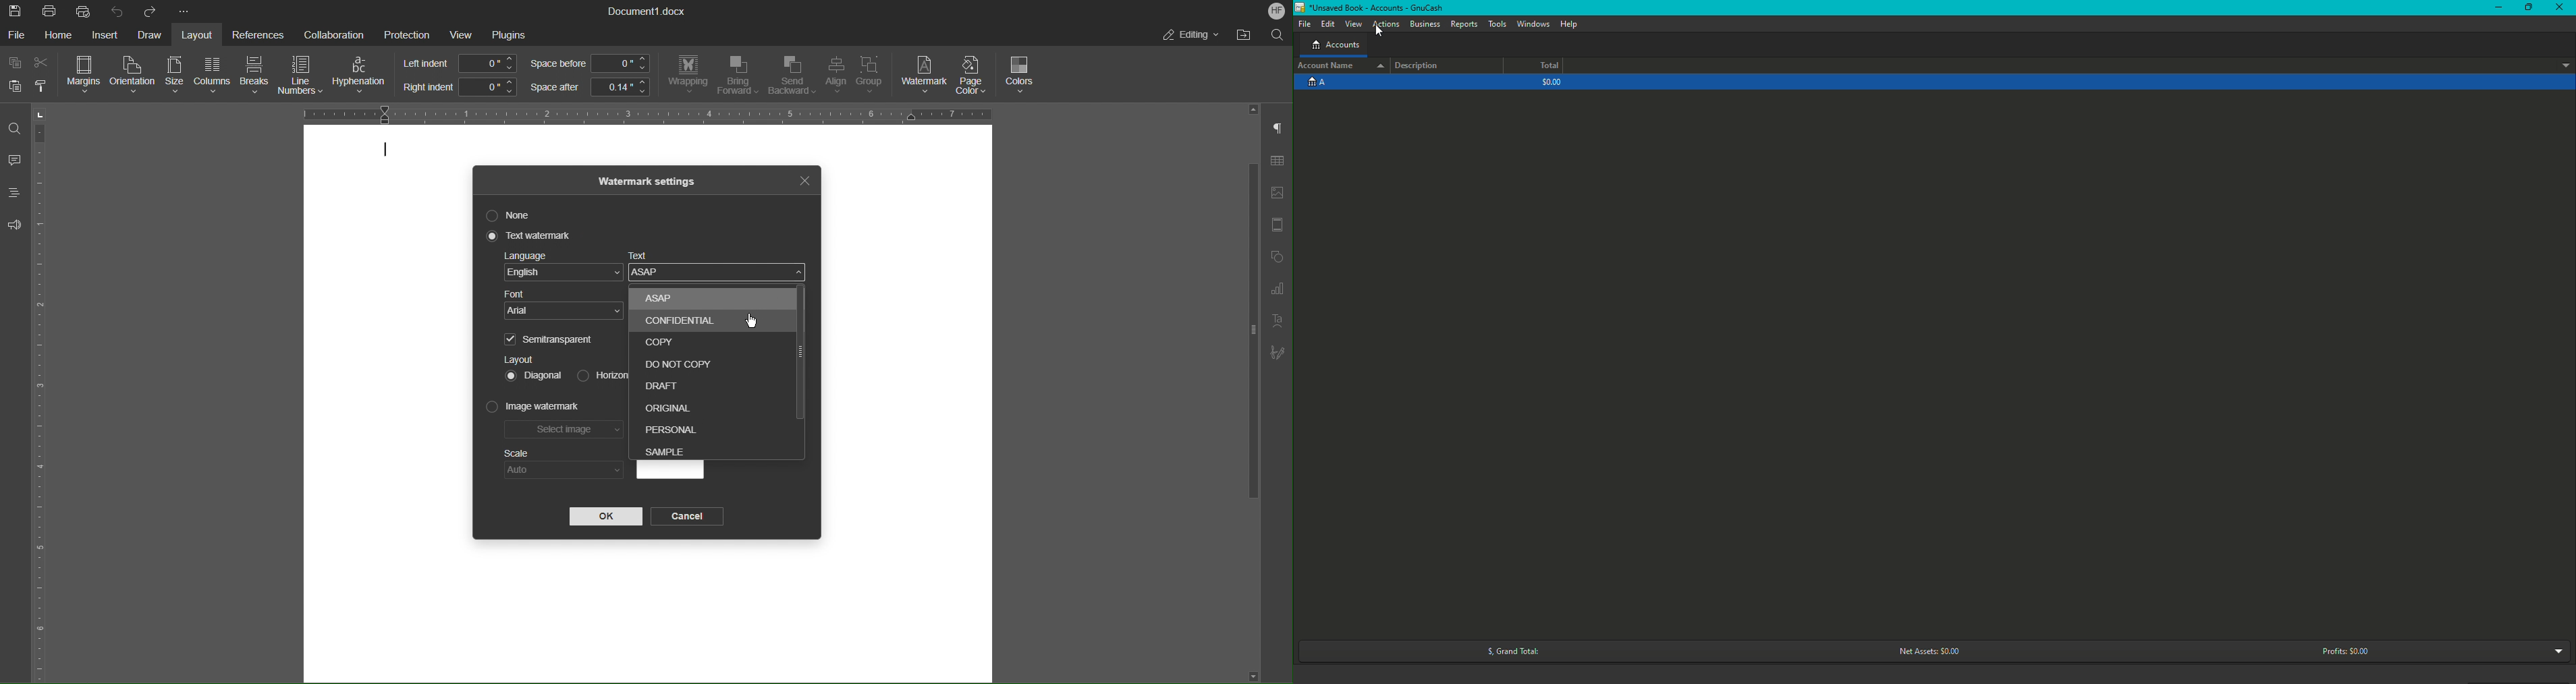  I want to click on Restore, so click(2527, 8).